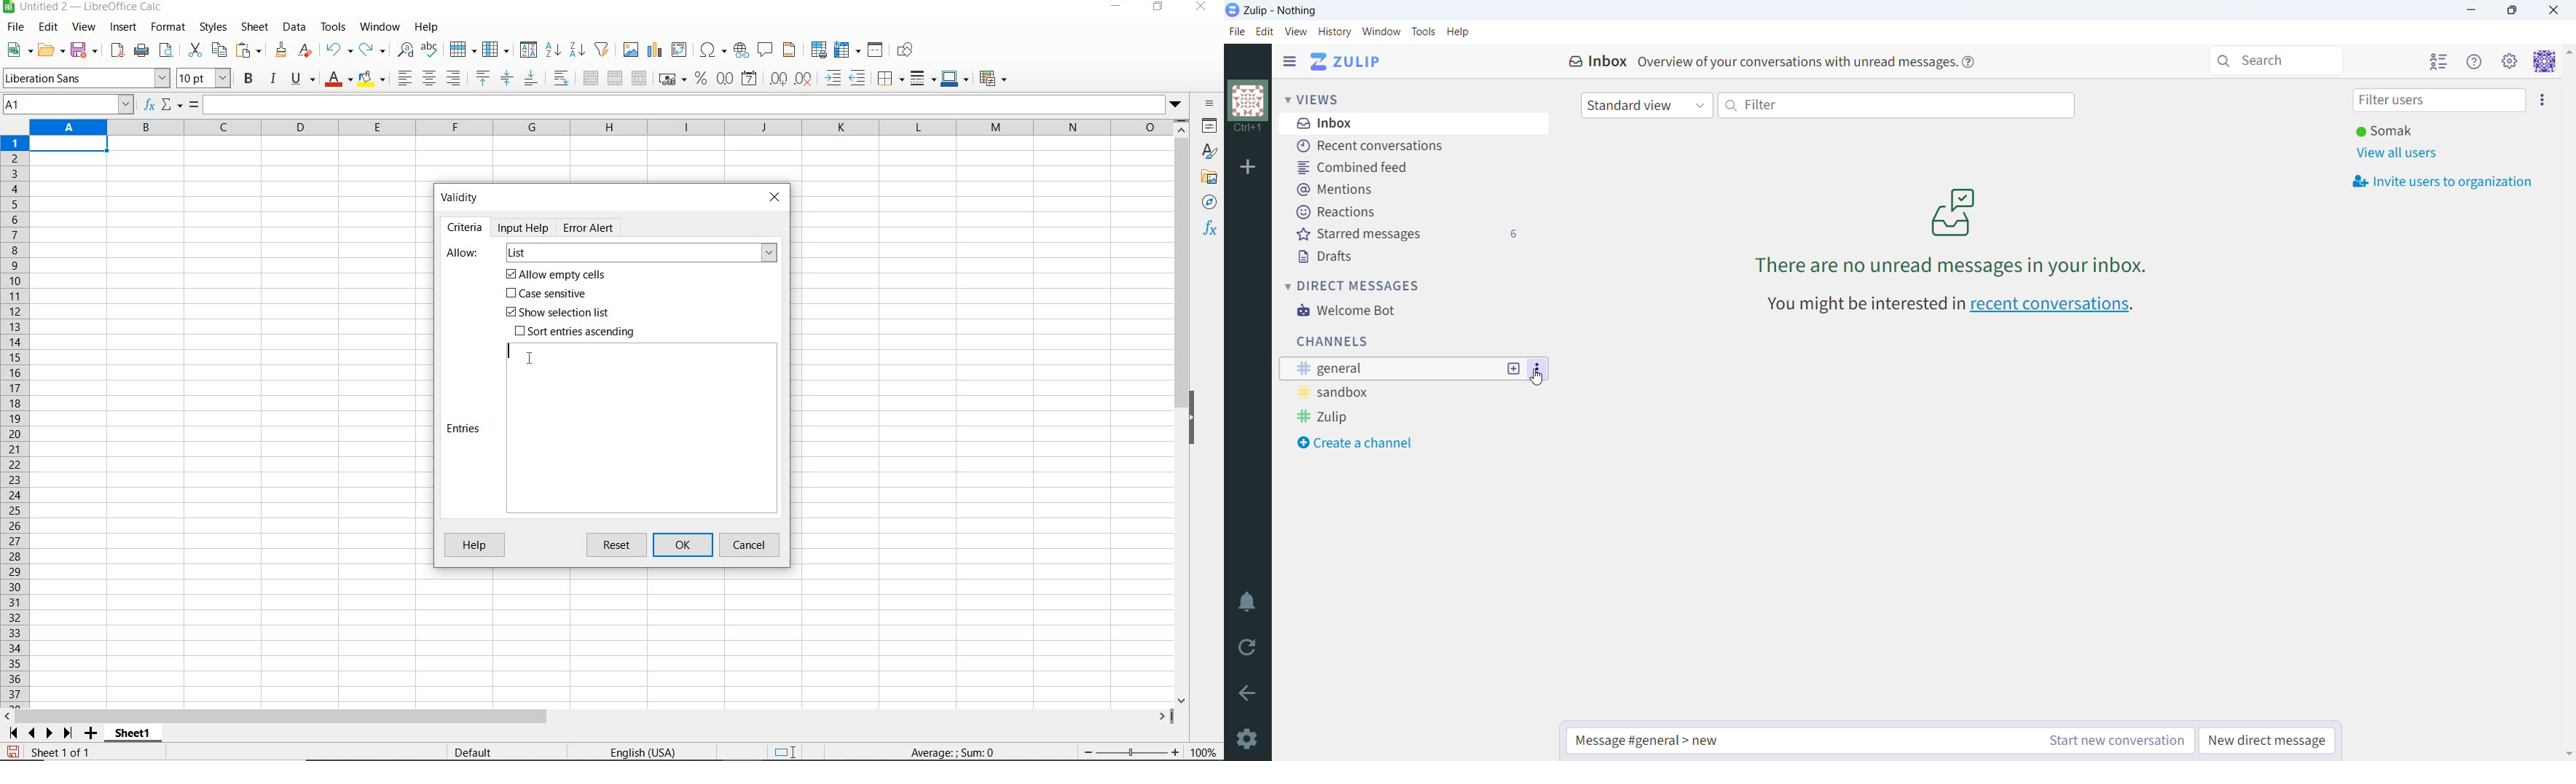  I want to click on sheet1, so click(132, 735).